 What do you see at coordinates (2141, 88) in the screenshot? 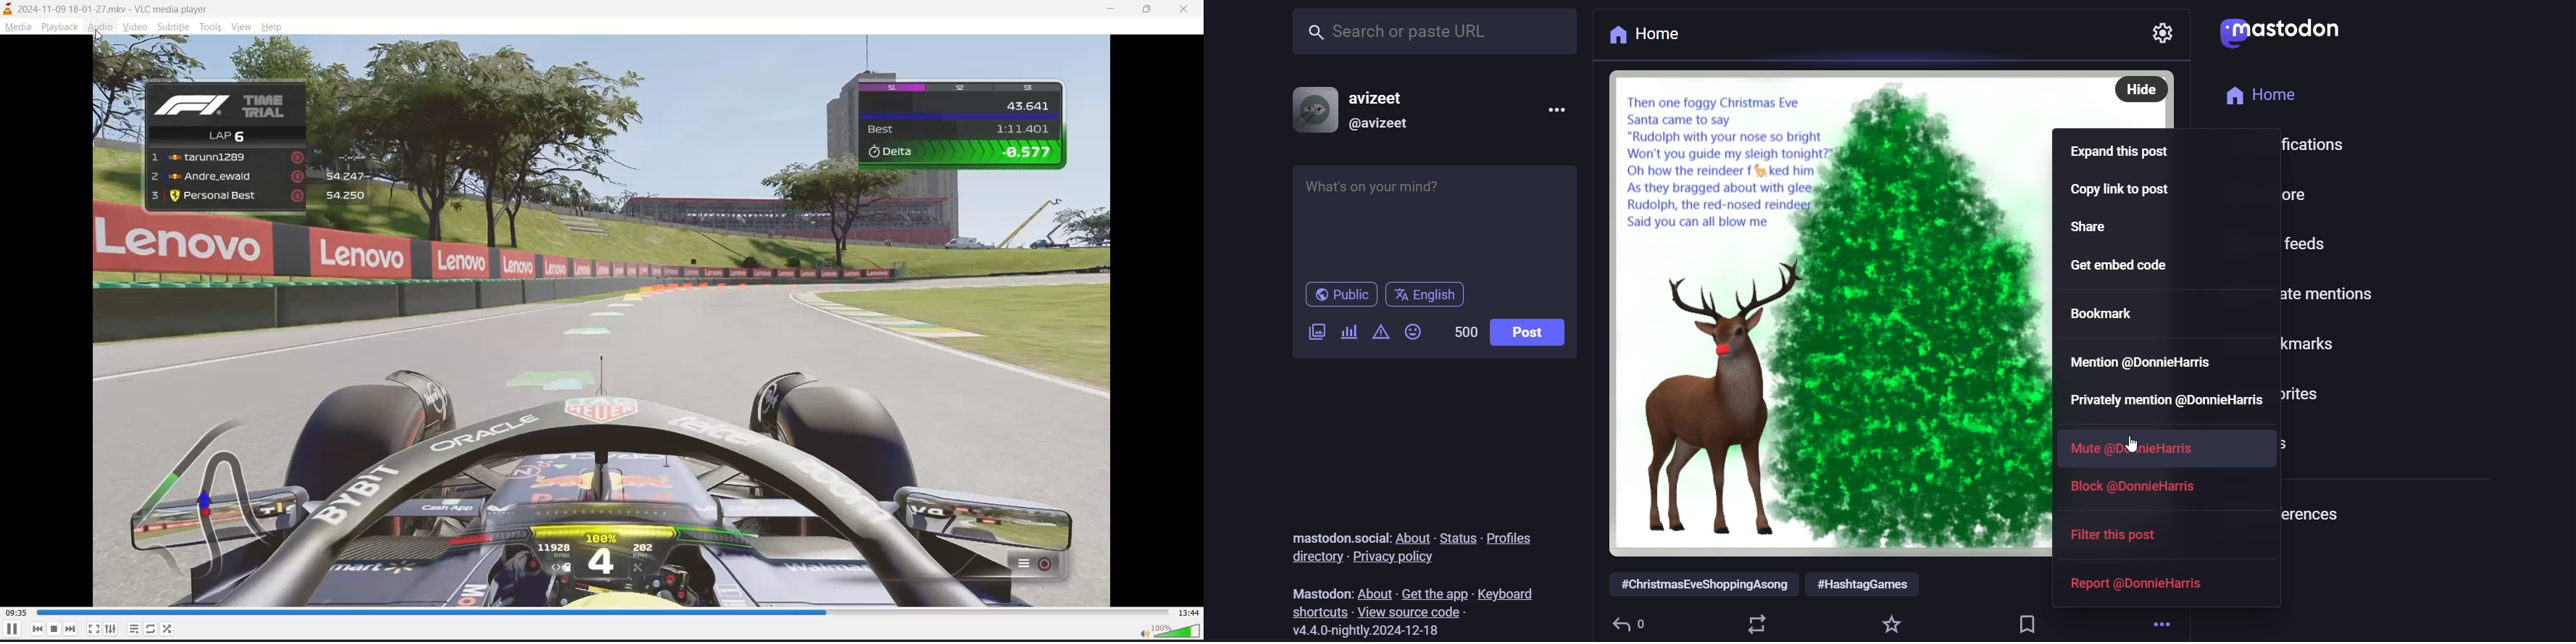
I see `hide` at bounding box center [2141, 88].